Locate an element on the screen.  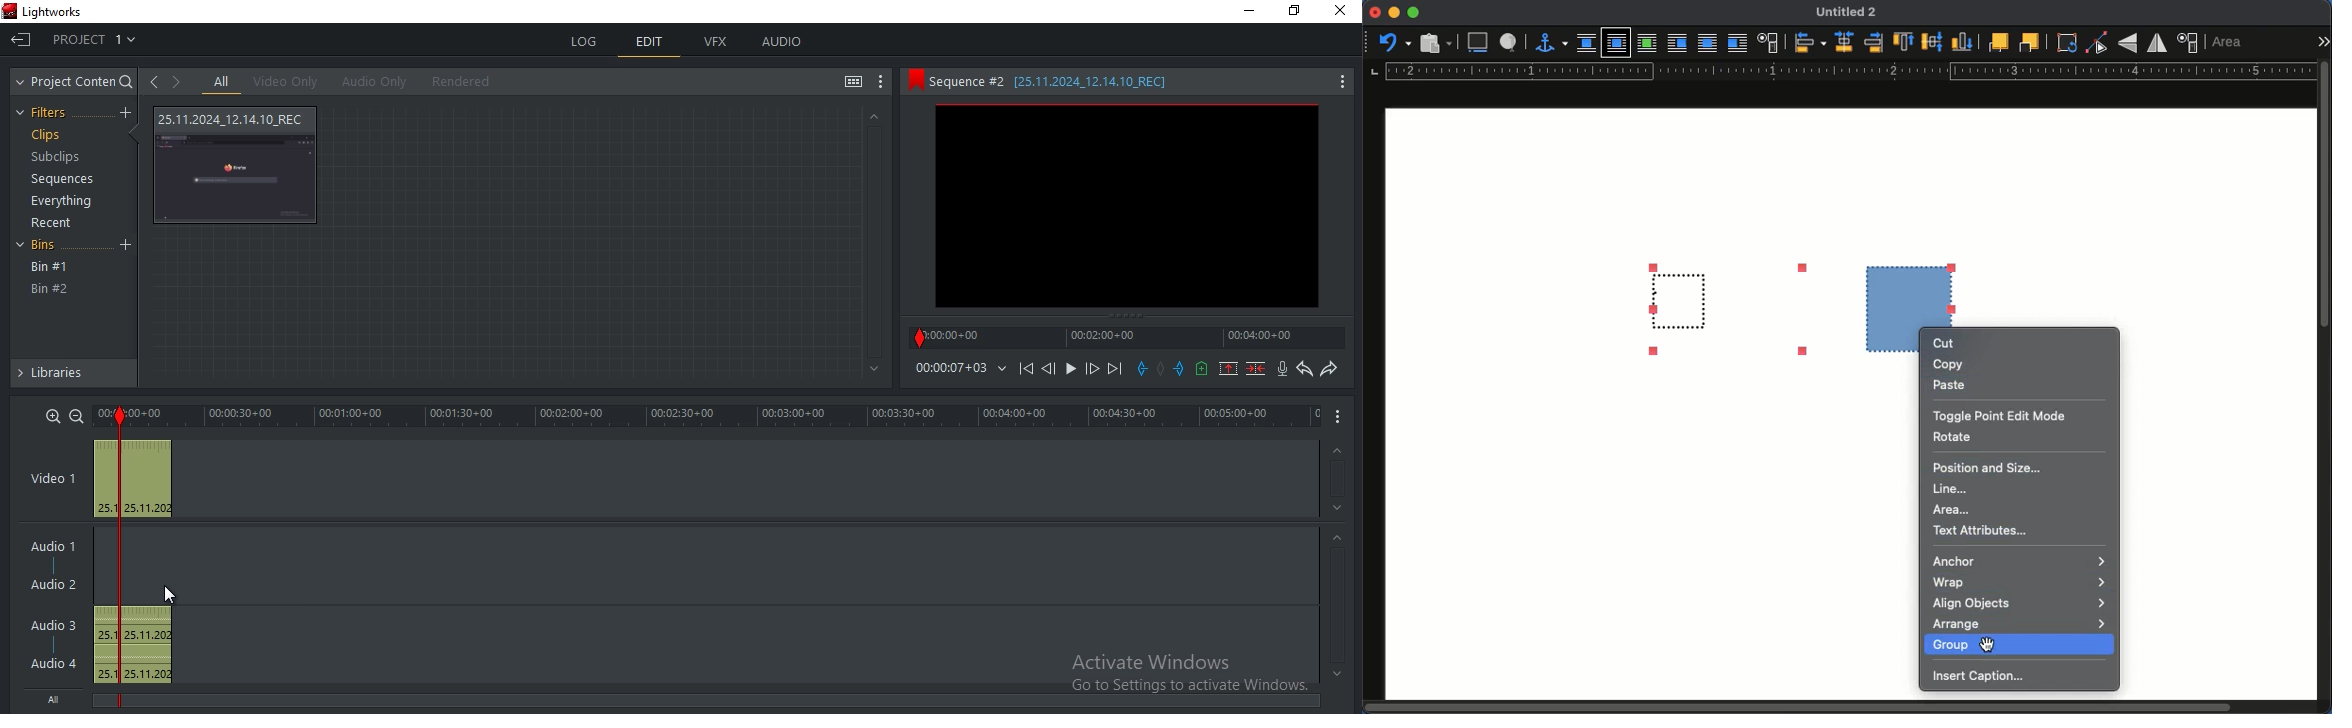
time is located at coordinates (731, 416).